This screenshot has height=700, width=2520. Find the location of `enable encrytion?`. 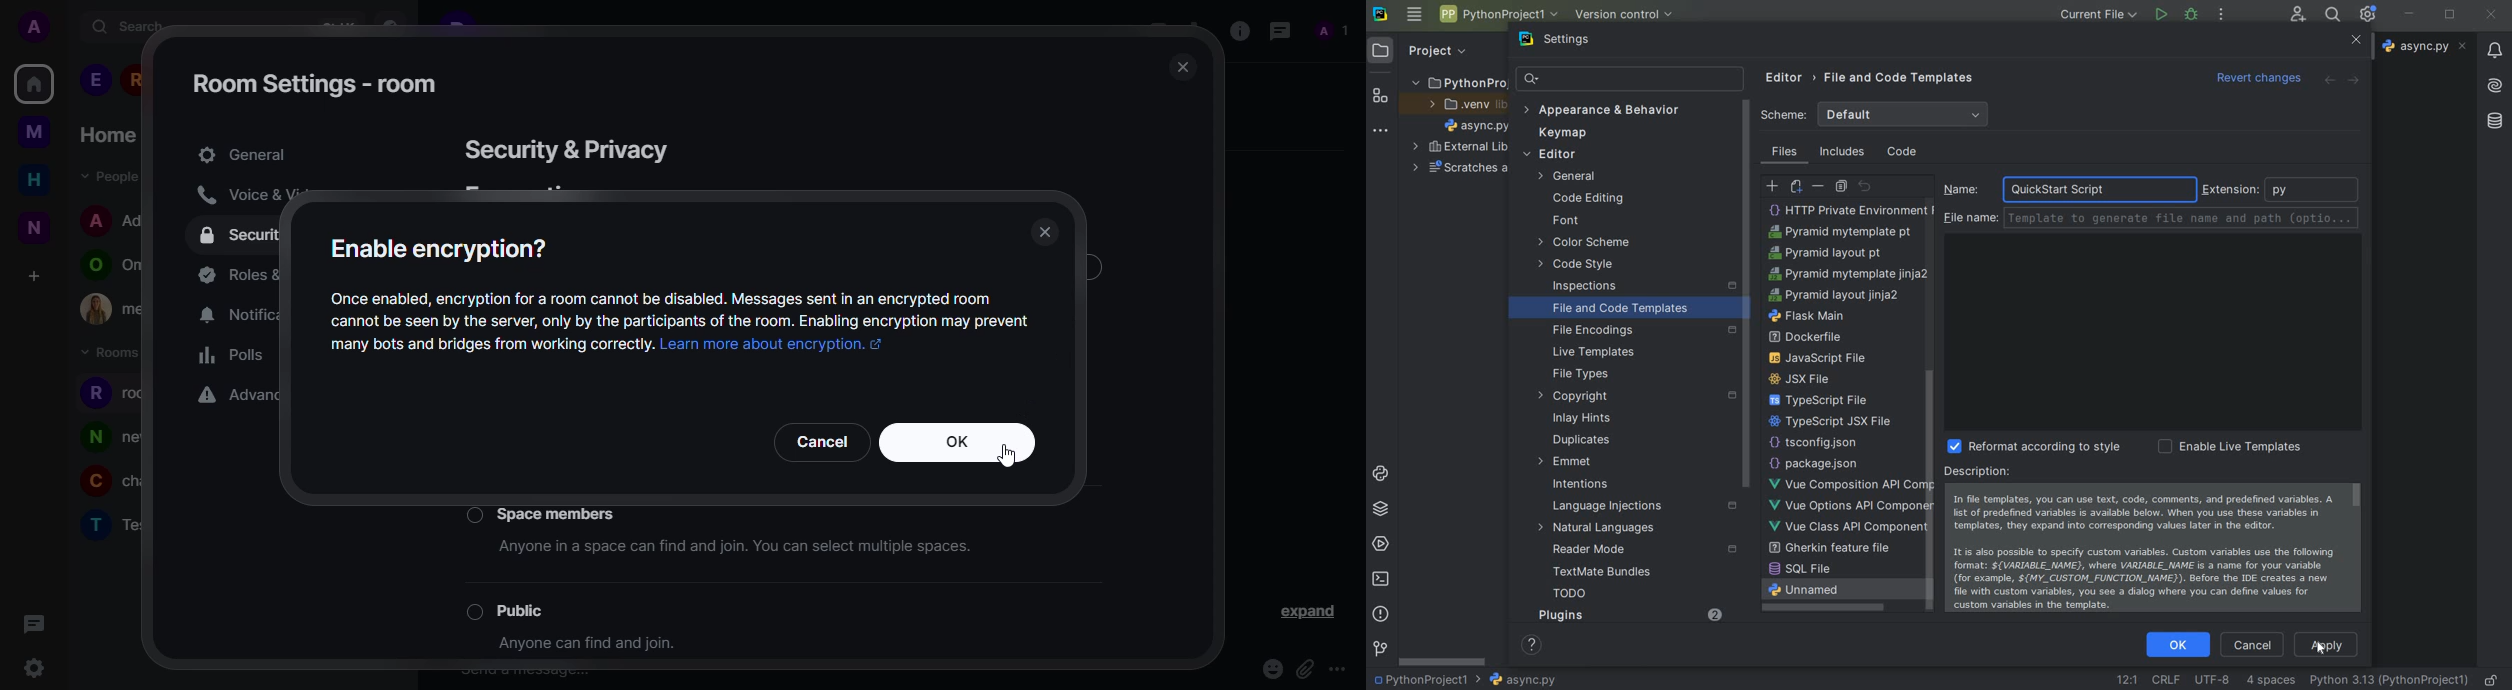

enable encrytion? is located at coordinates (443, 247).